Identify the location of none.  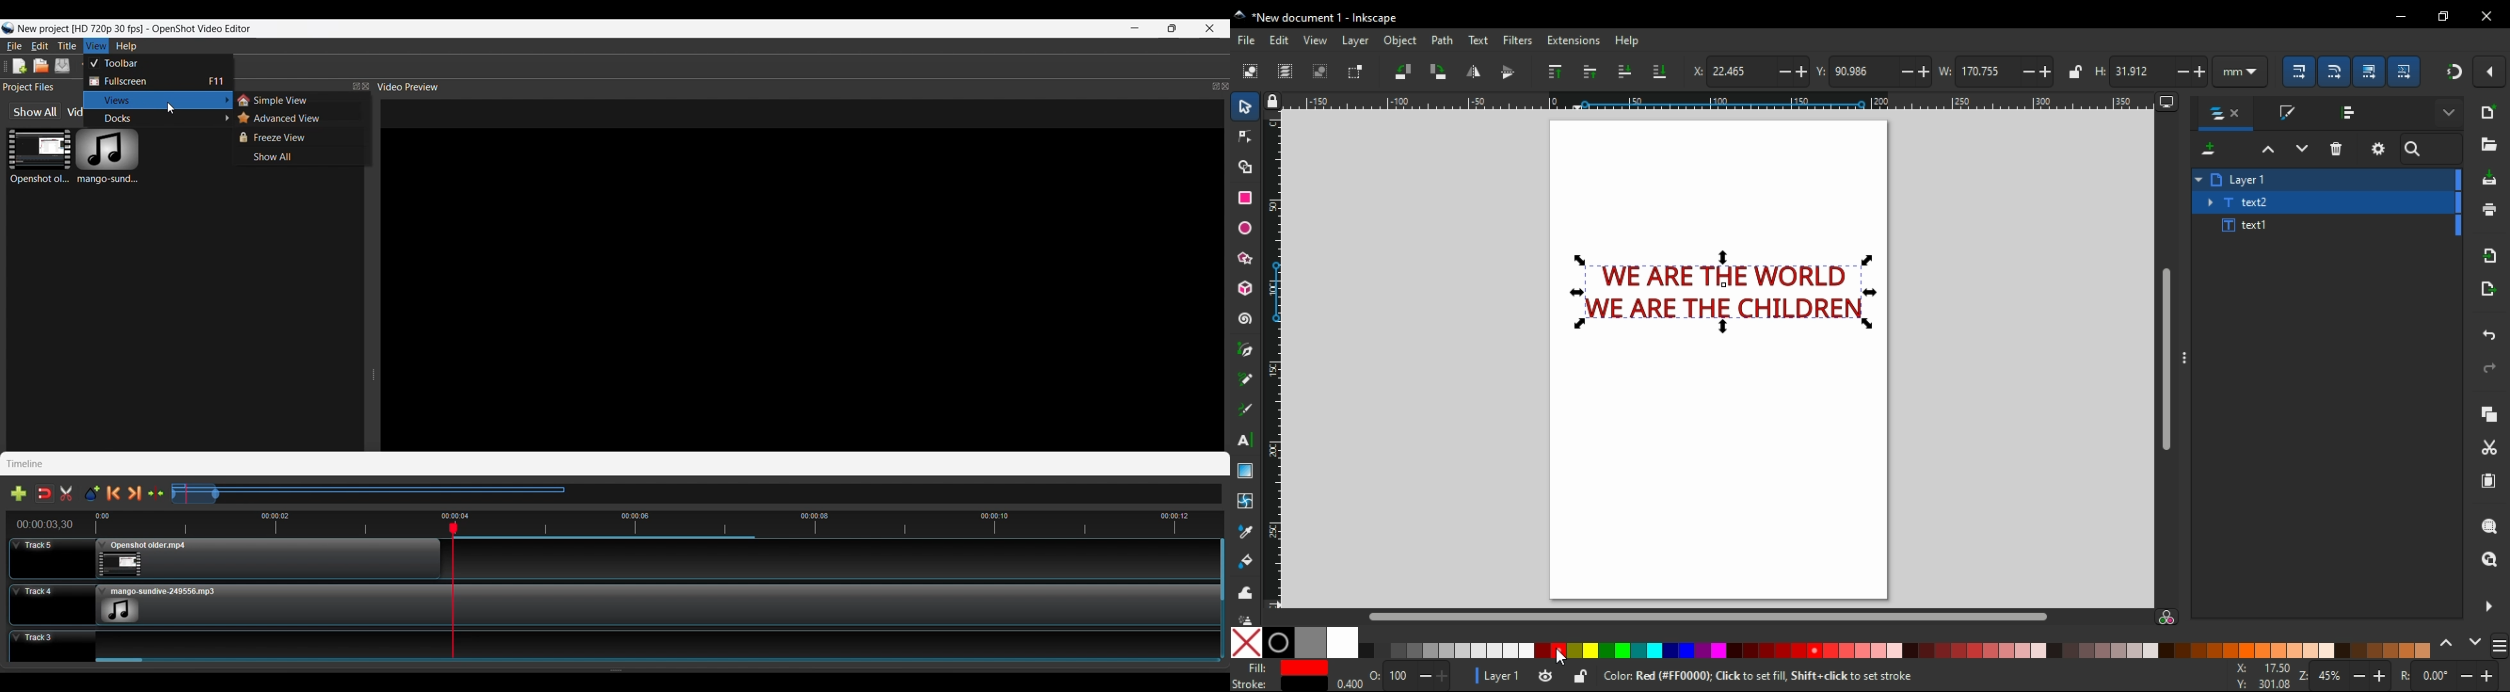
(1245, 643).